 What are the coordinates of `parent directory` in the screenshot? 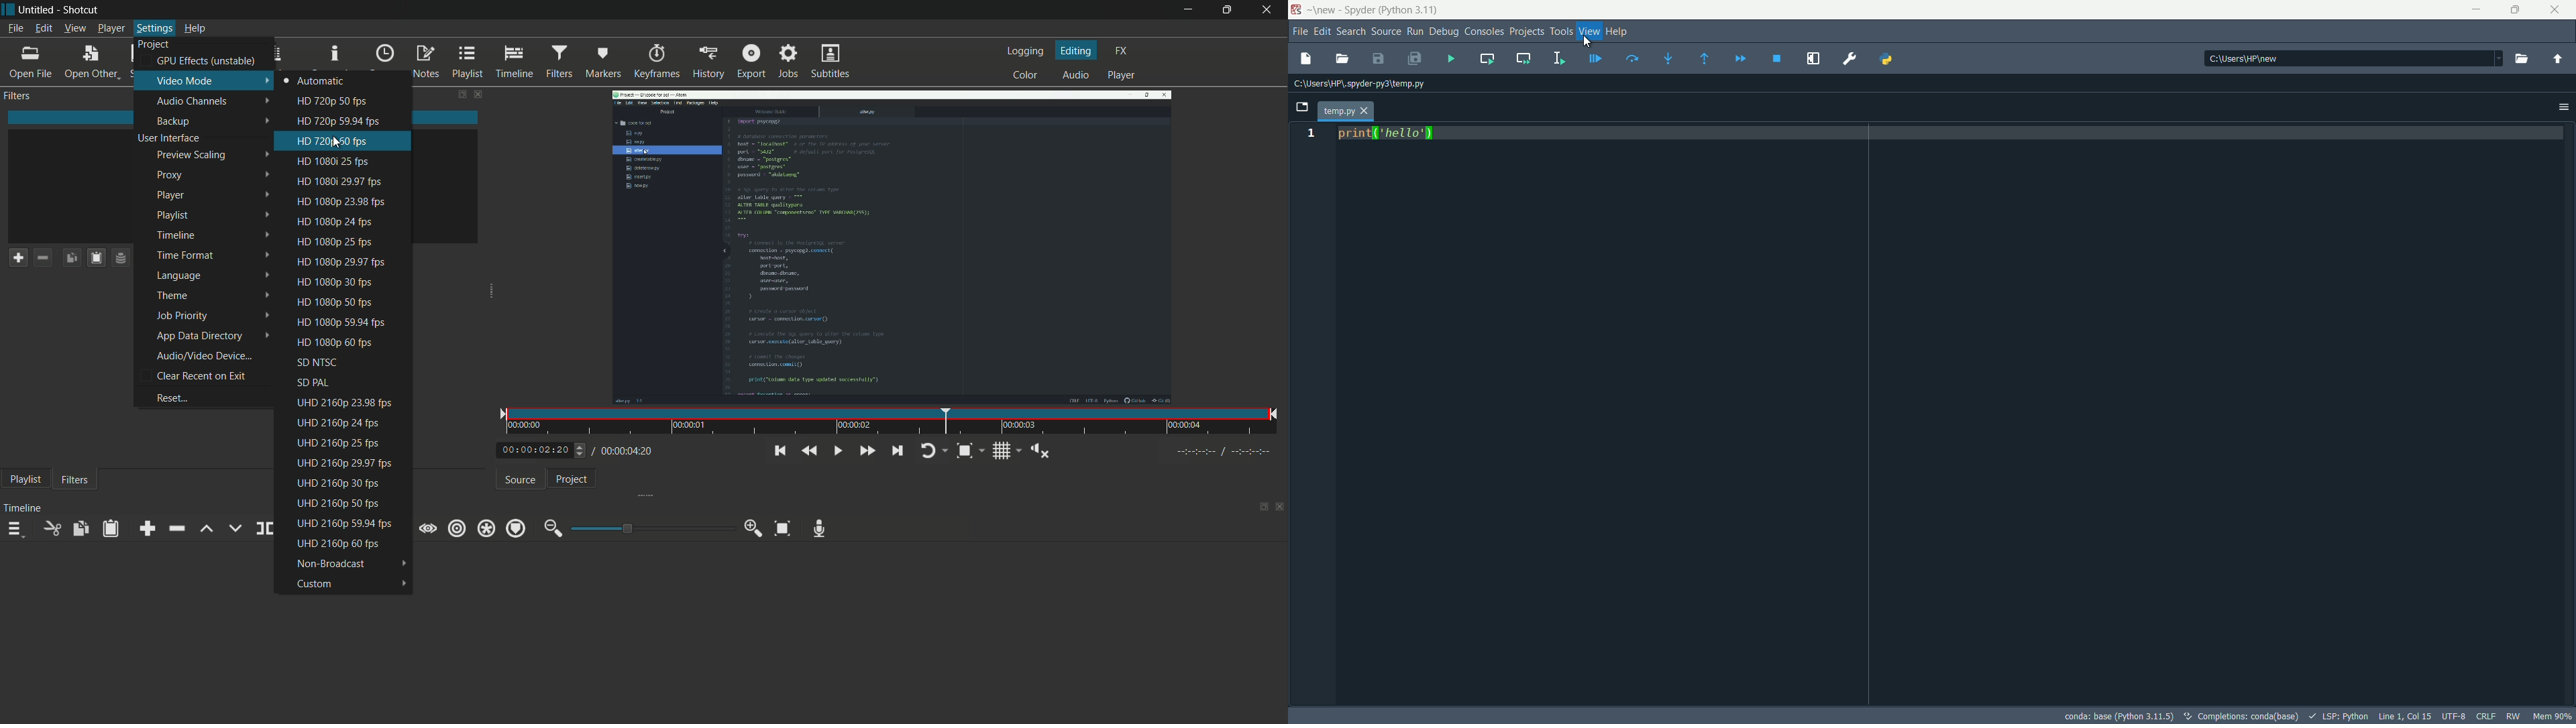 It's located at (2559, 59).